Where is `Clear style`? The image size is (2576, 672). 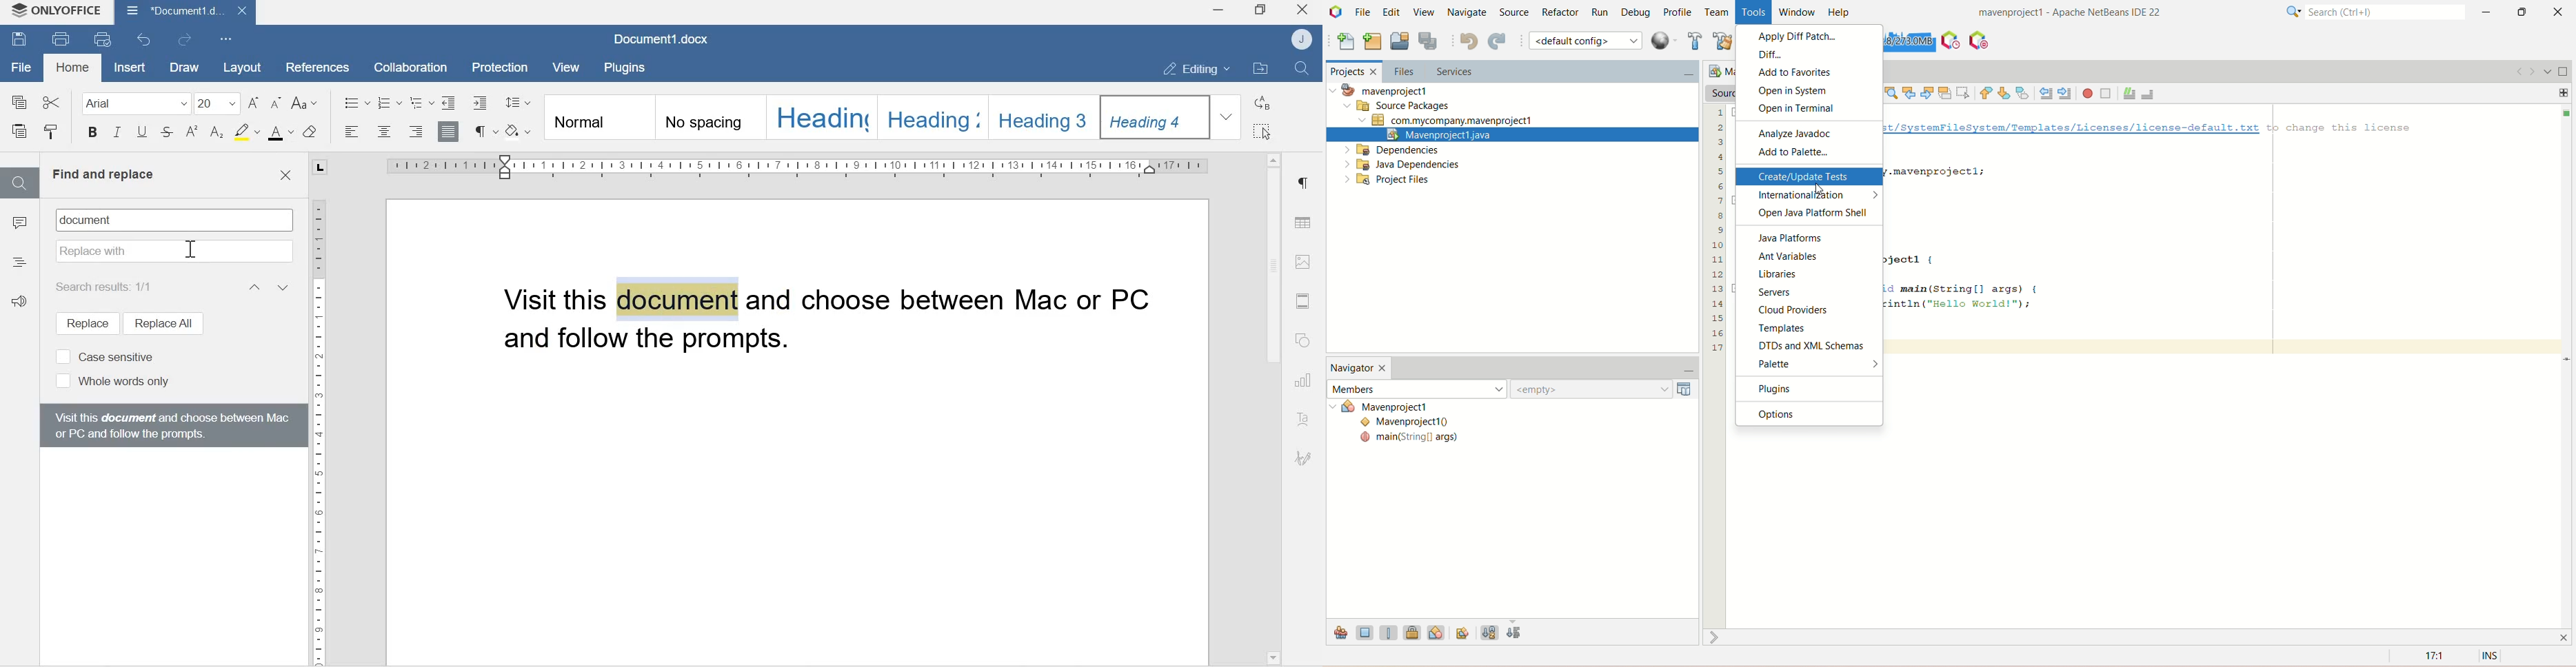
Clear style is located at coordinates (311, 132).